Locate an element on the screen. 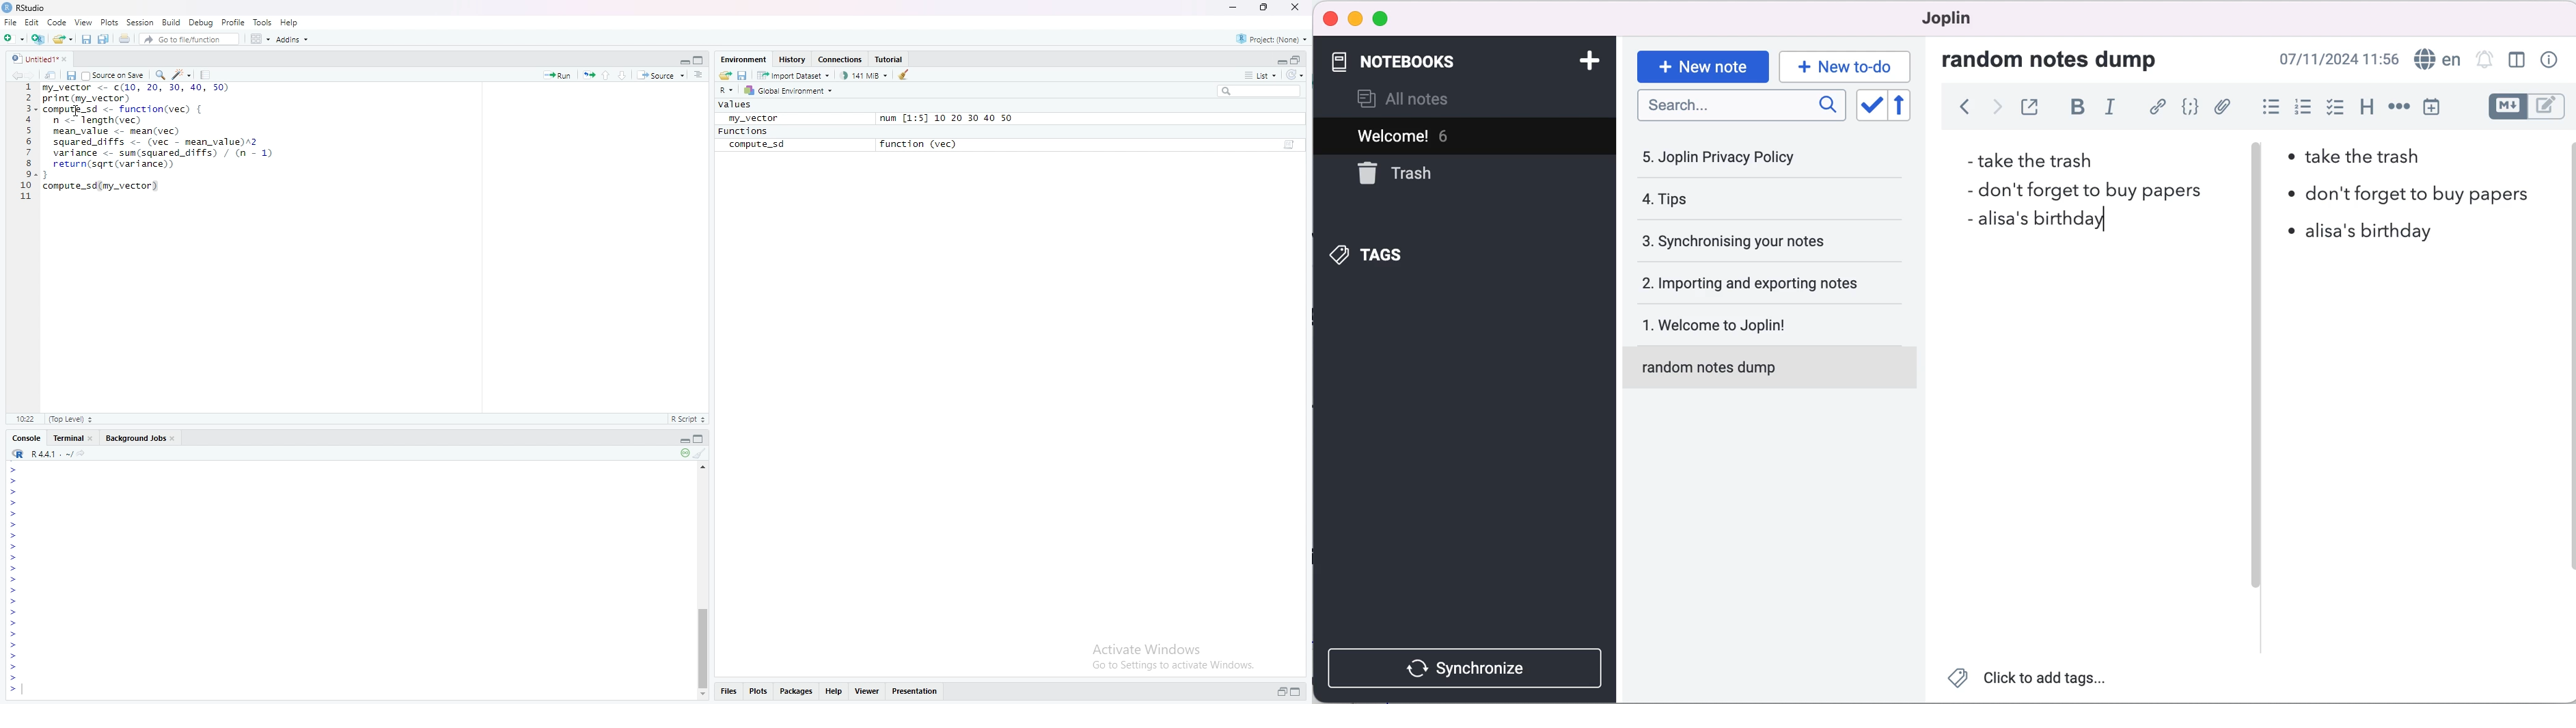 The height and width of the screenshot is (728, 2576). maximize is located at coordinates (1381, 20).